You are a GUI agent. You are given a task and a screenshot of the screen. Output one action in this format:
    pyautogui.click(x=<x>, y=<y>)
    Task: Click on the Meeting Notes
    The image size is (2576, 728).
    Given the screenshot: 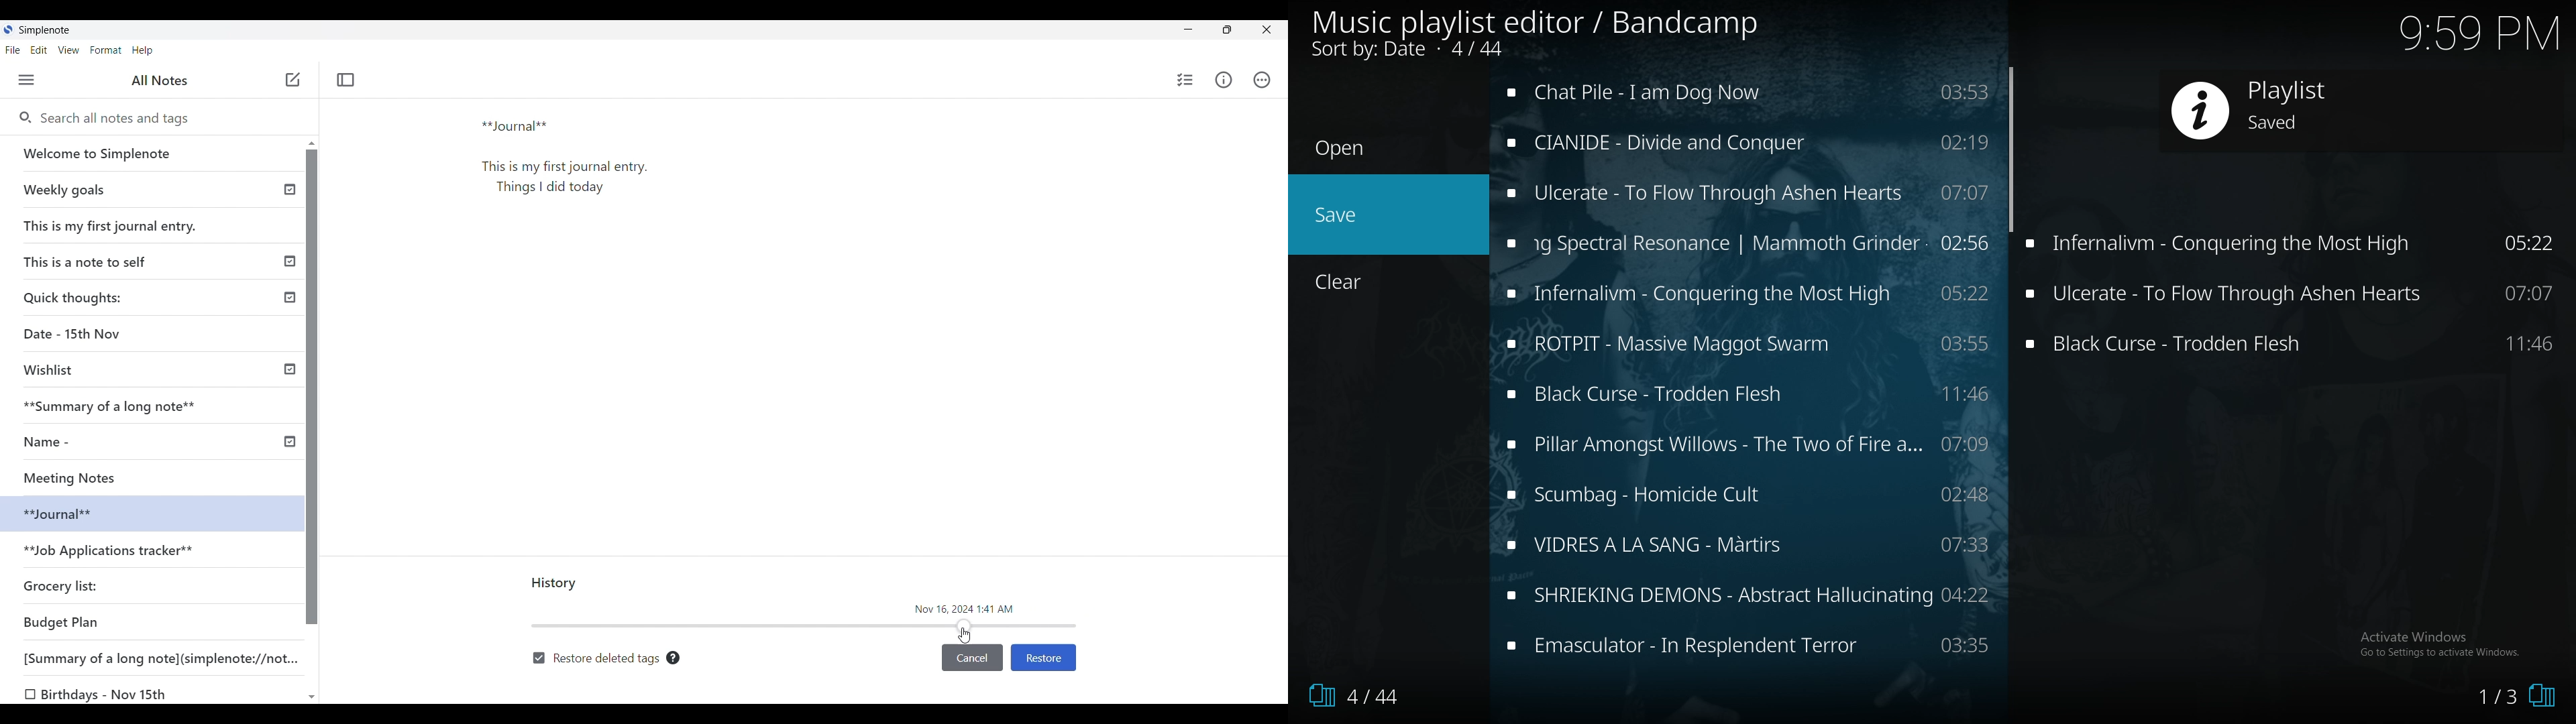 What is the action you would take?
    pyautogui.click(x=85, y=476)
    